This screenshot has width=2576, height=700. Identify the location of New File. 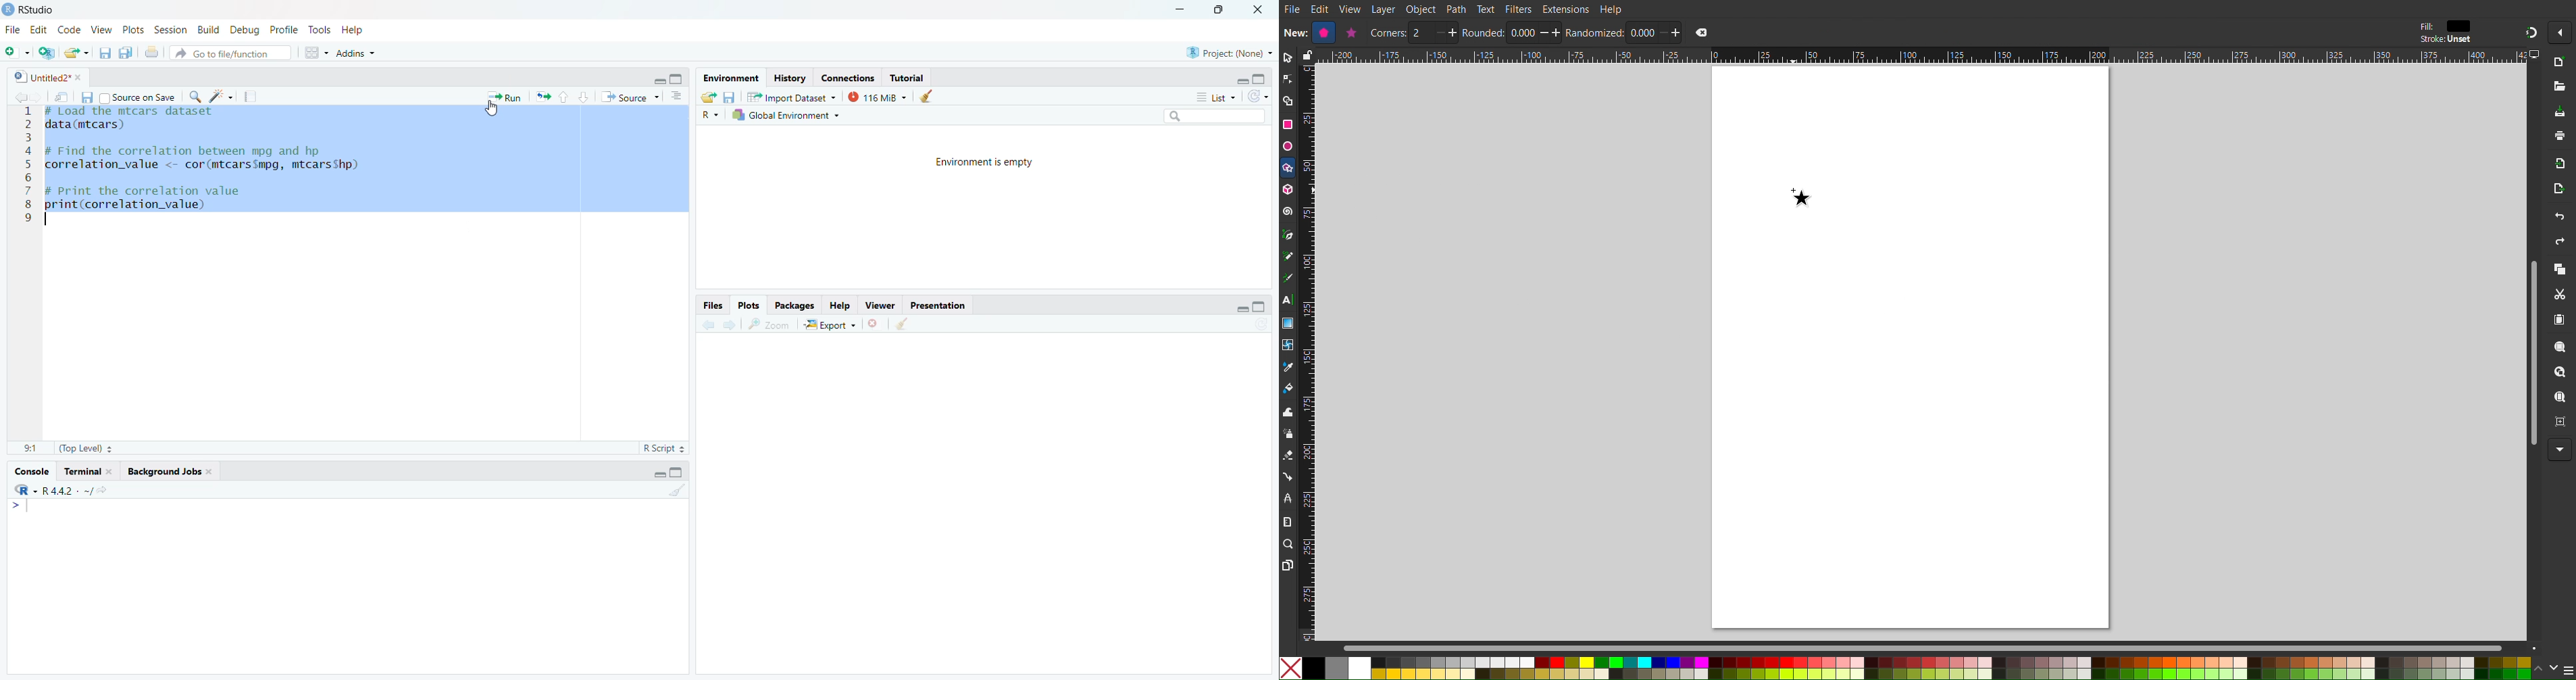
(16, 55).